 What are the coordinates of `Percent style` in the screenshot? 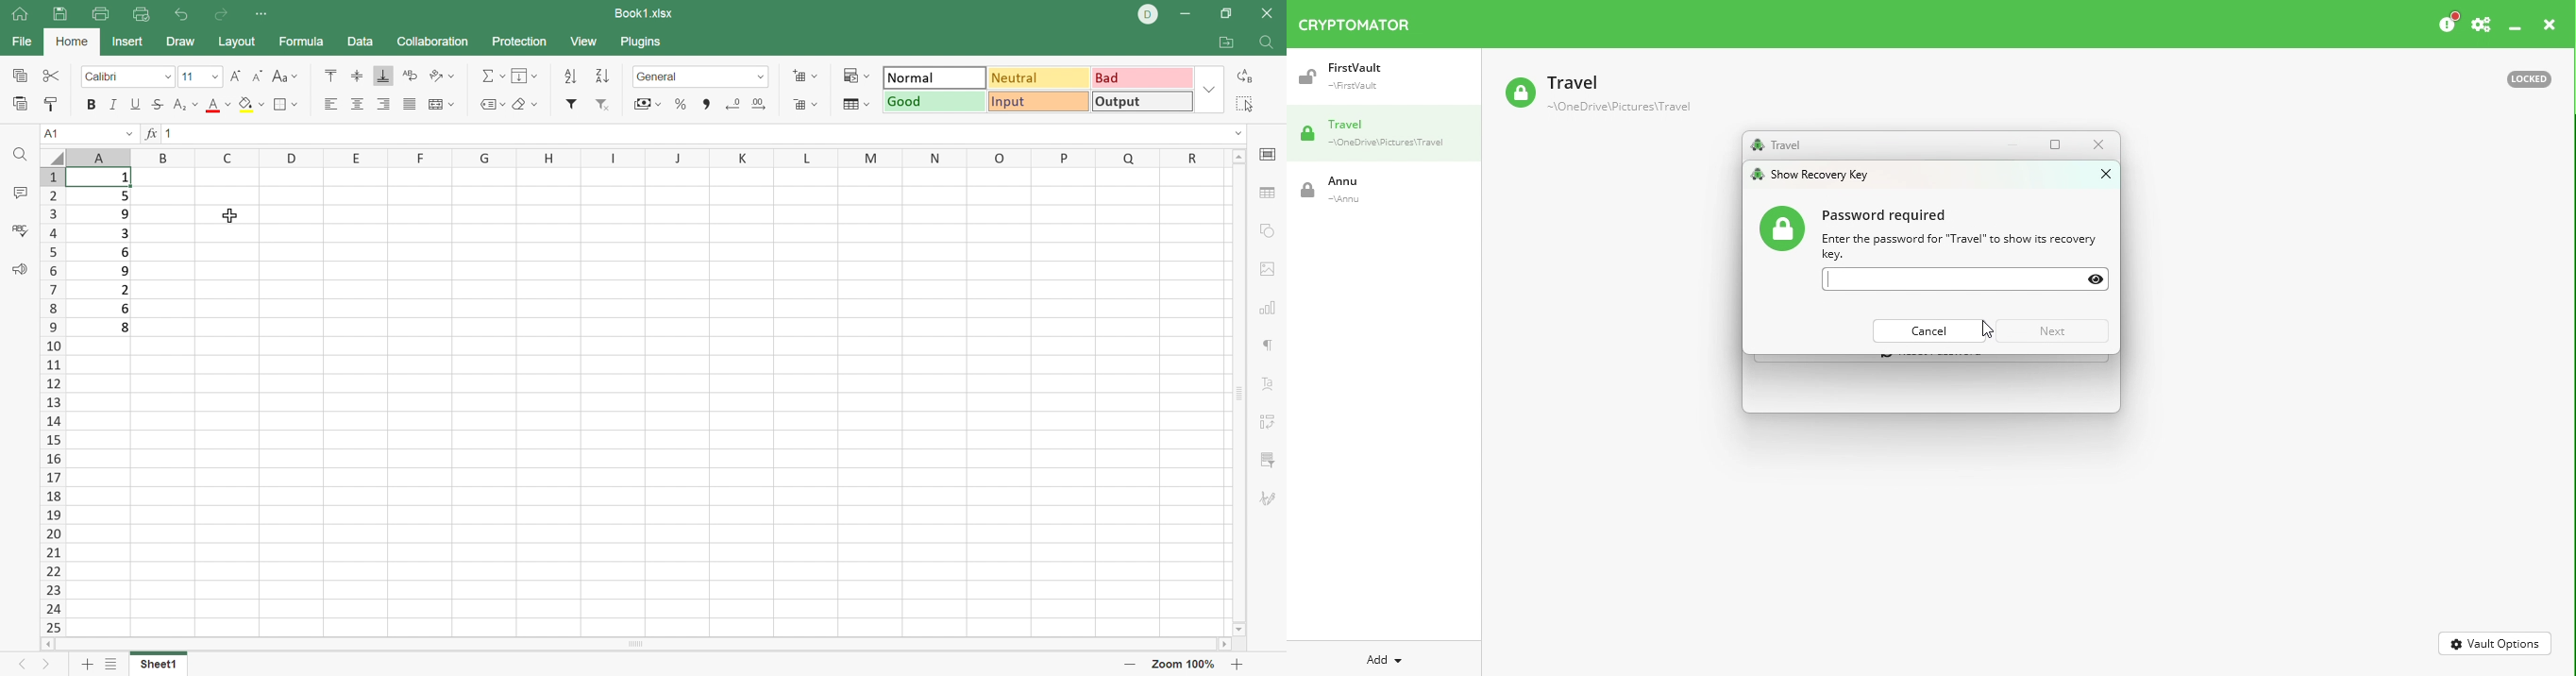 It's located at (680, 104).